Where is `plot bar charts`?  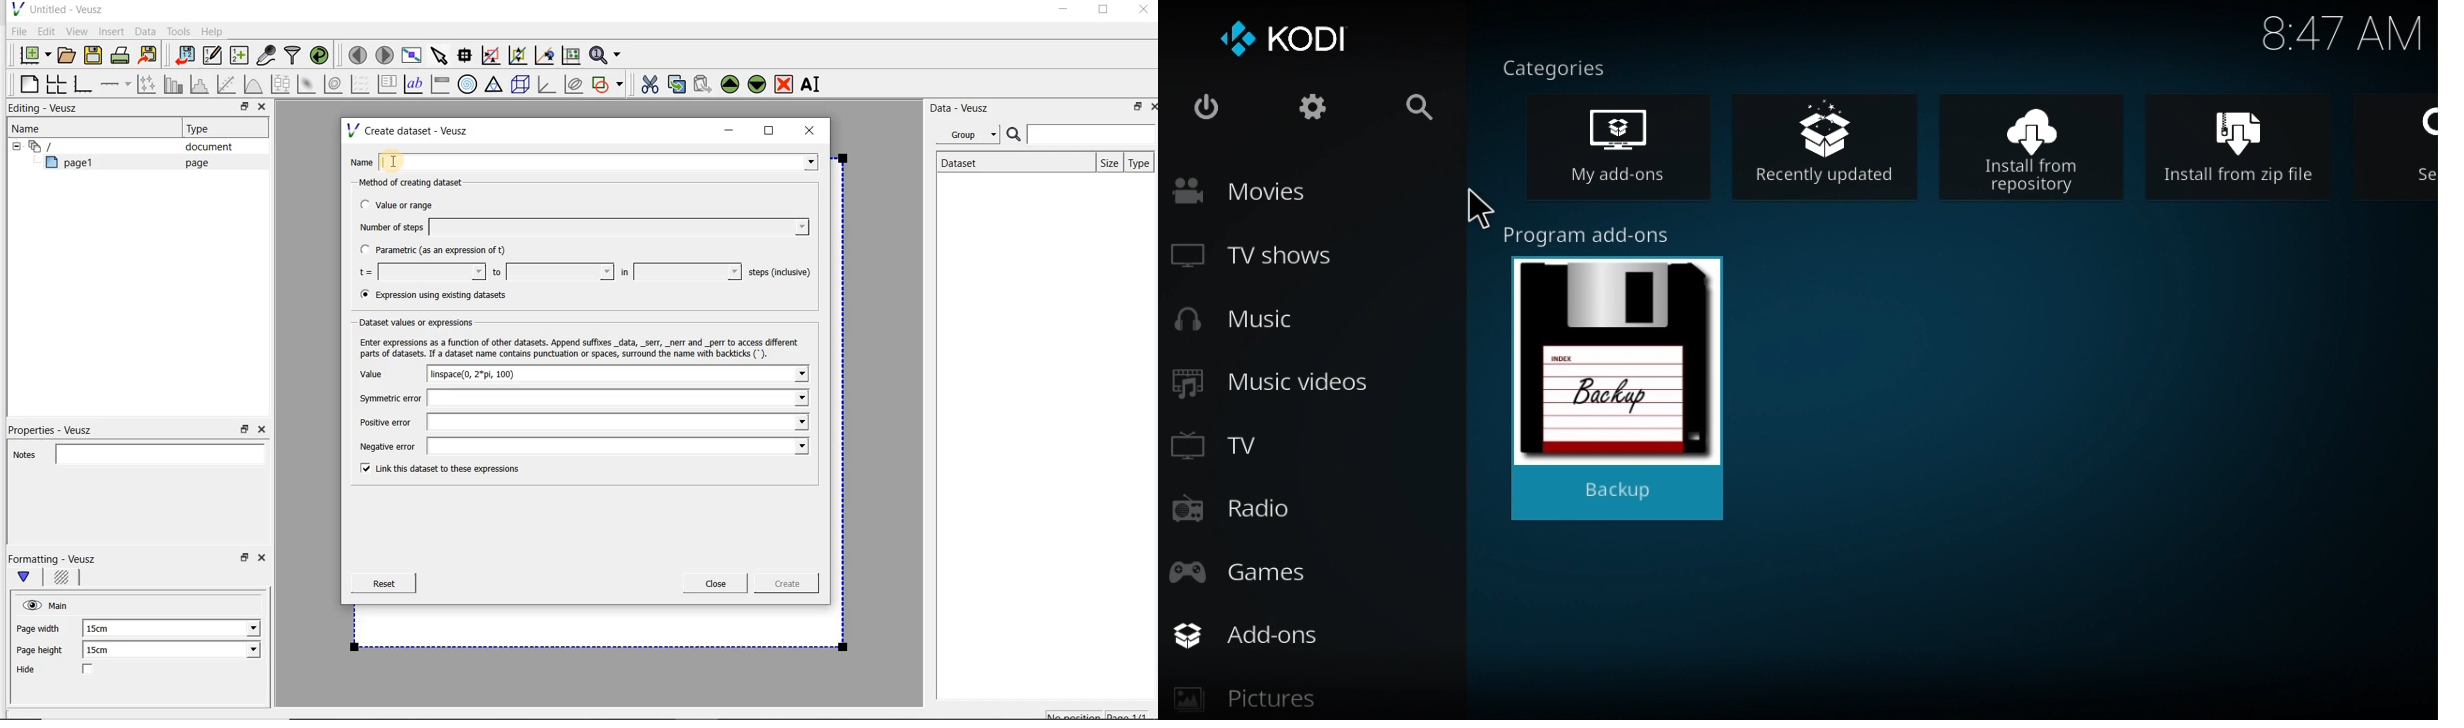
plot bar charts is located at coordinates (174, 84).